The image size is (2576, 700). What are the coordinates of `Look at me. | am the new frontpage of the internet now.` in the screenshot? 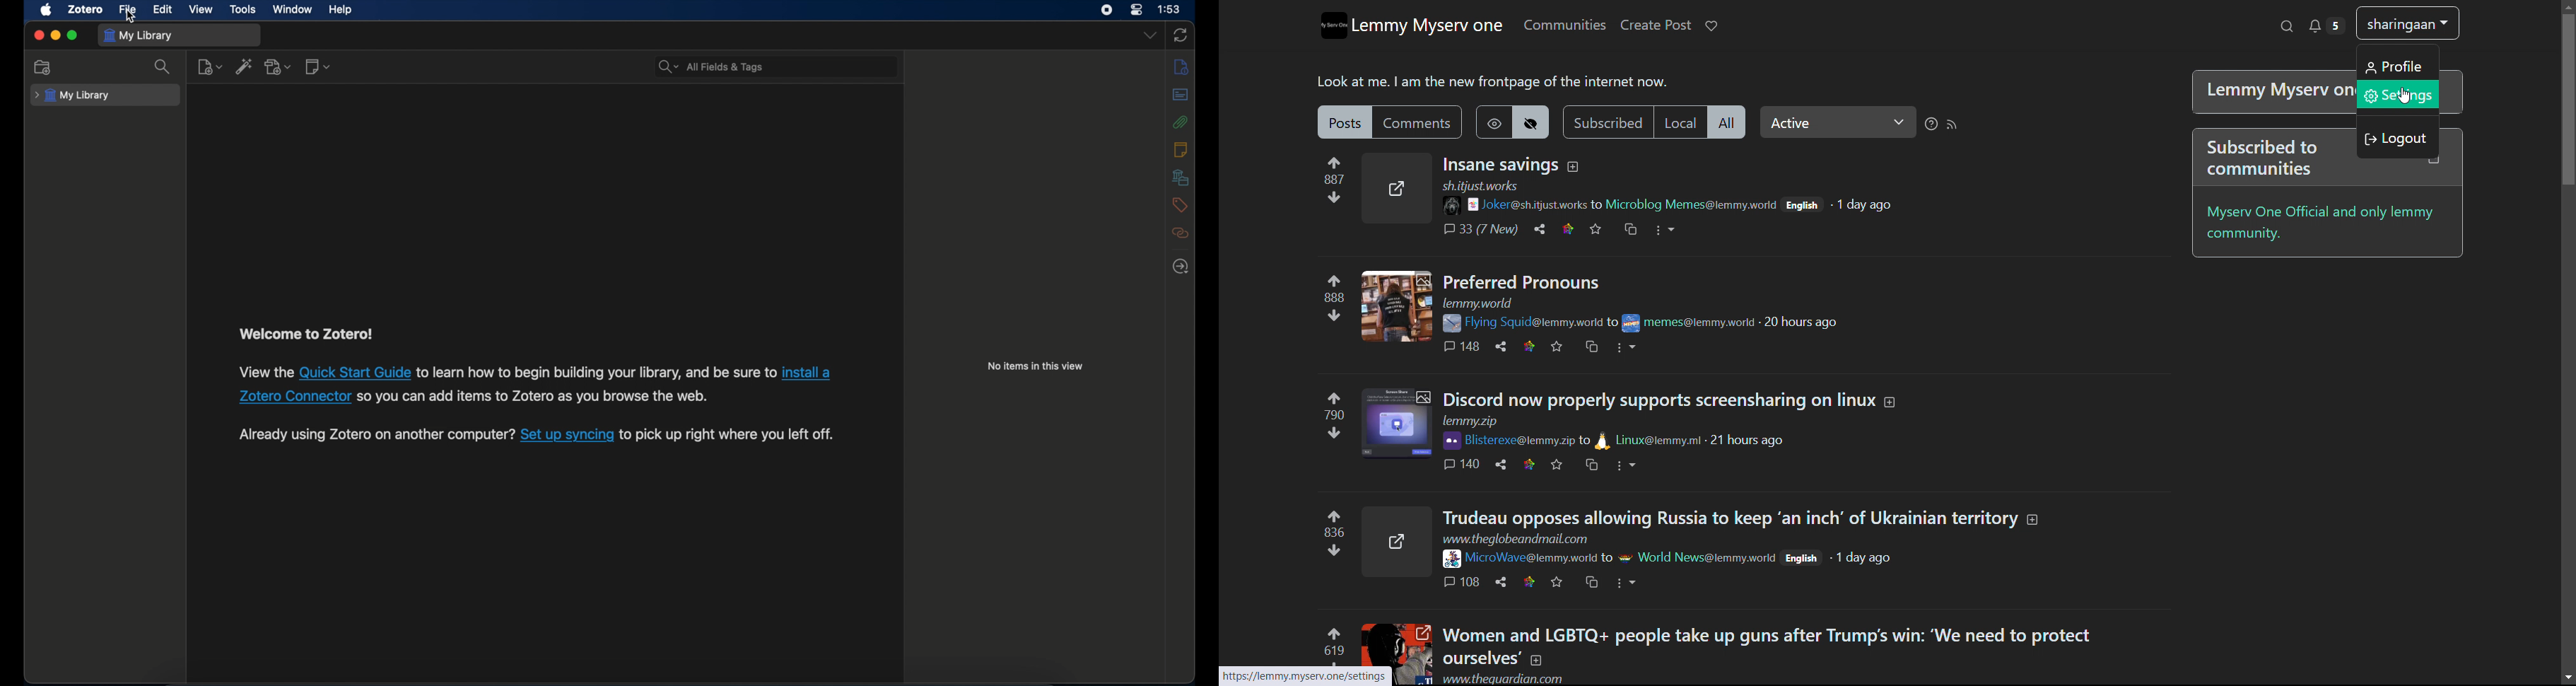 It's located at (1489, 82).